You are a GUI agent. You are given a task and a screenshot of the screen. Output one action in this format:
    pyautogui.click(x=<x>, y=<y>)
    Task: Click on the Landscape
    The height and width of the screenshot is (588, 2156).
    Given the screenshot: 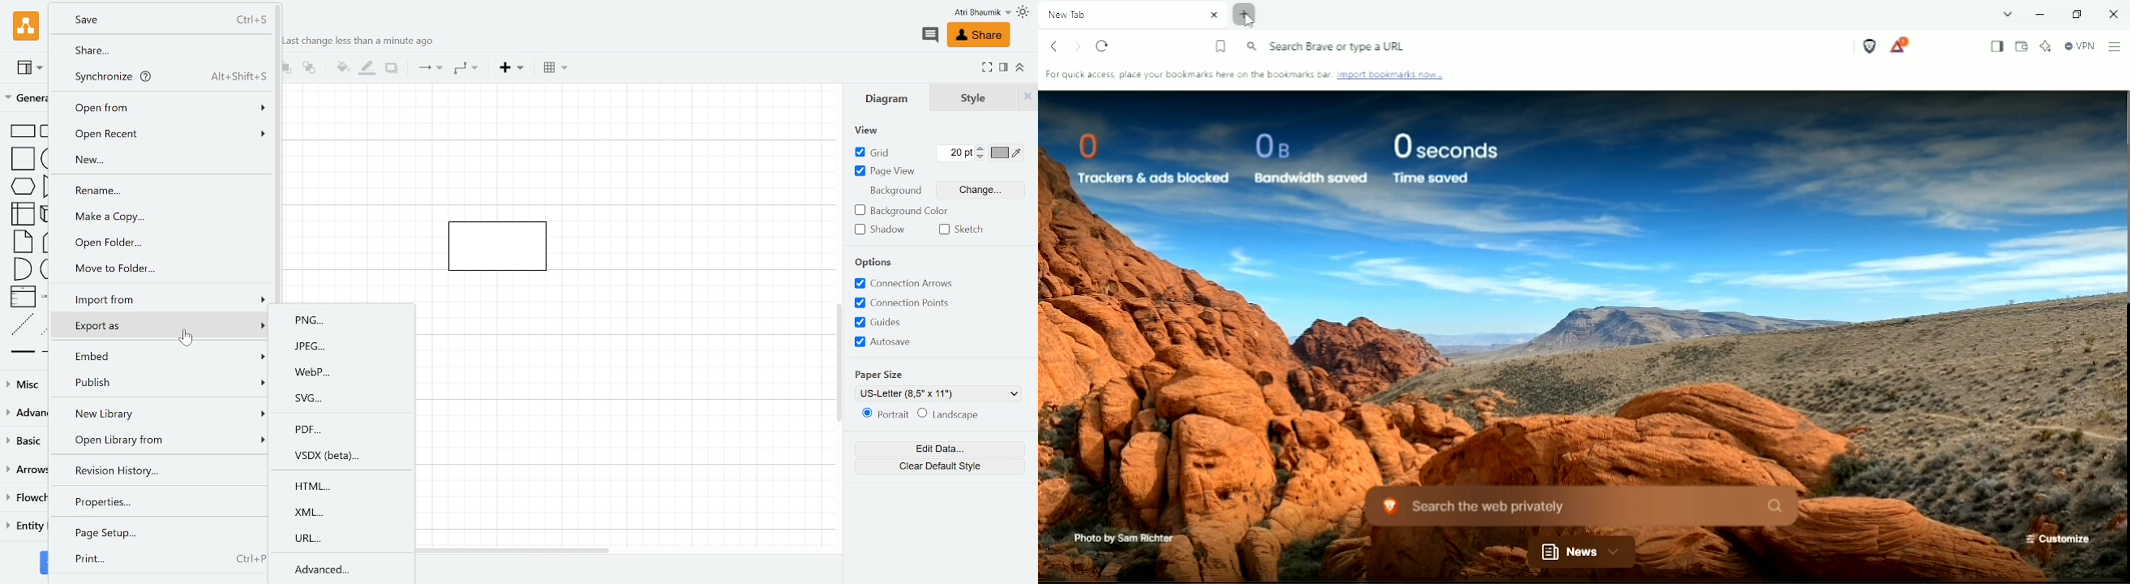 What is the action you would take?
    pyautogui.click(x=957, y=414)
    